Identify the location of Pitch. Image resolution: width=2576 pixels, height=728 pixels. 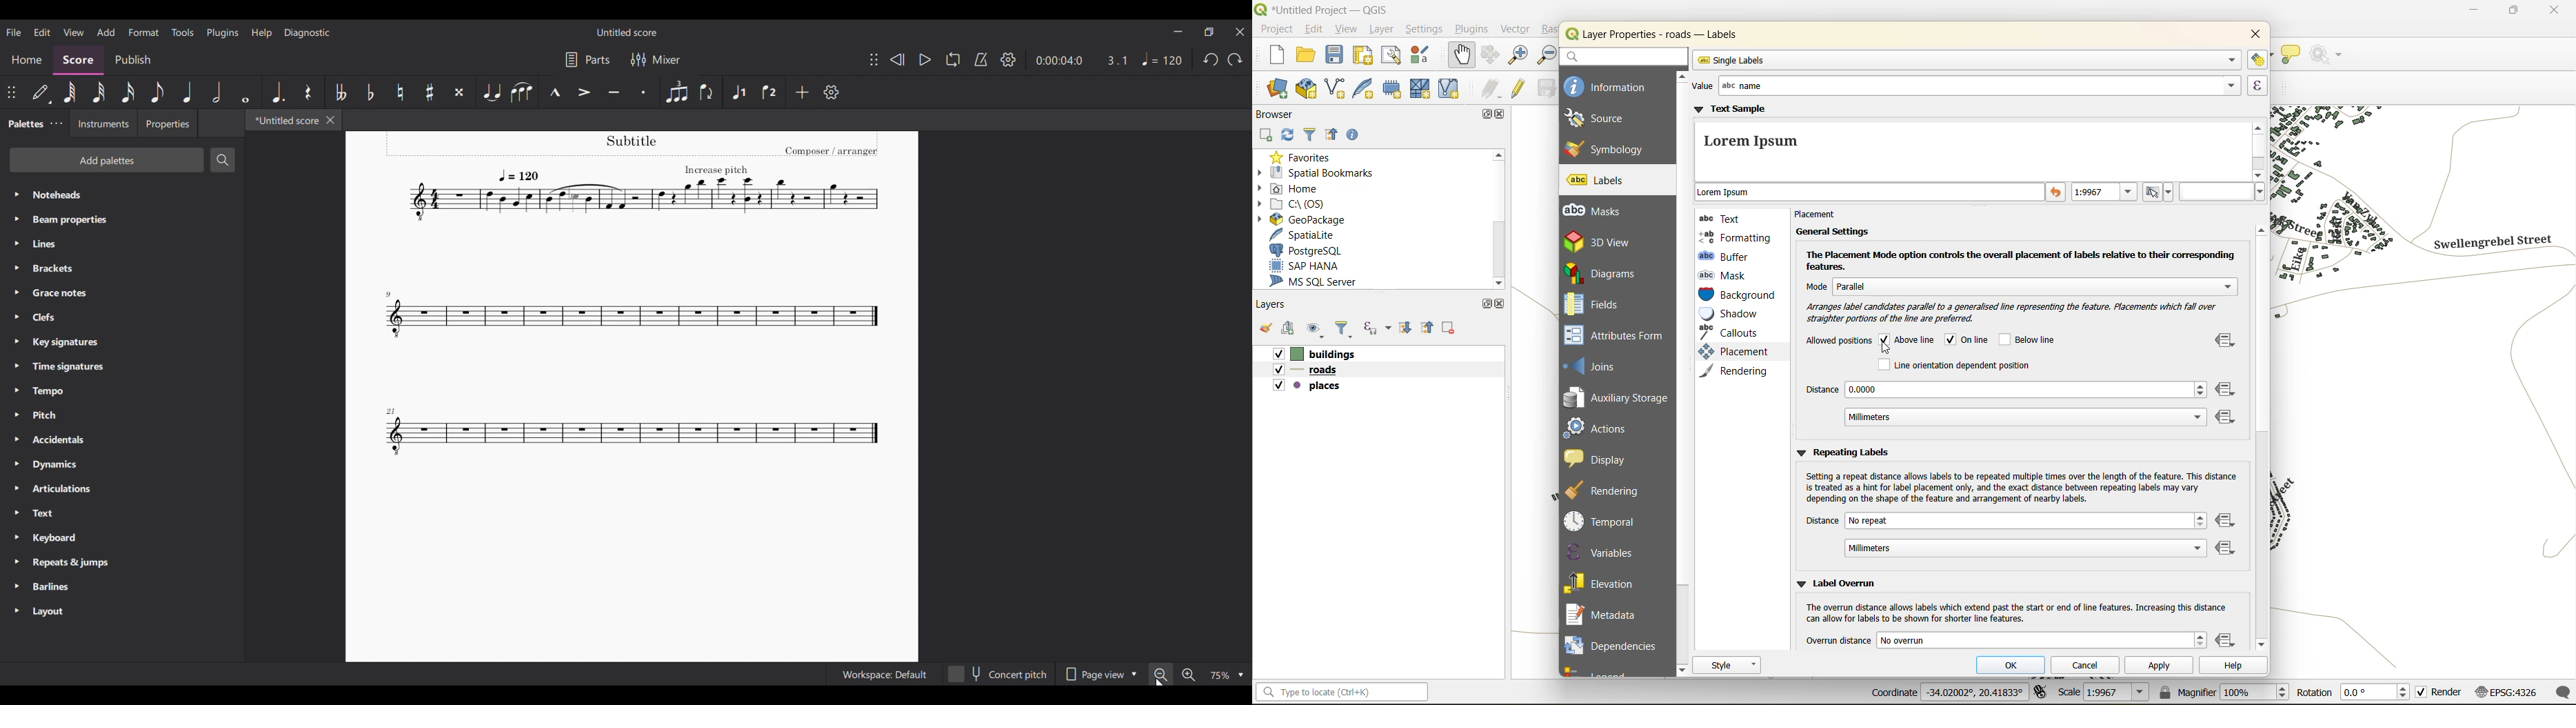
(122, 415).